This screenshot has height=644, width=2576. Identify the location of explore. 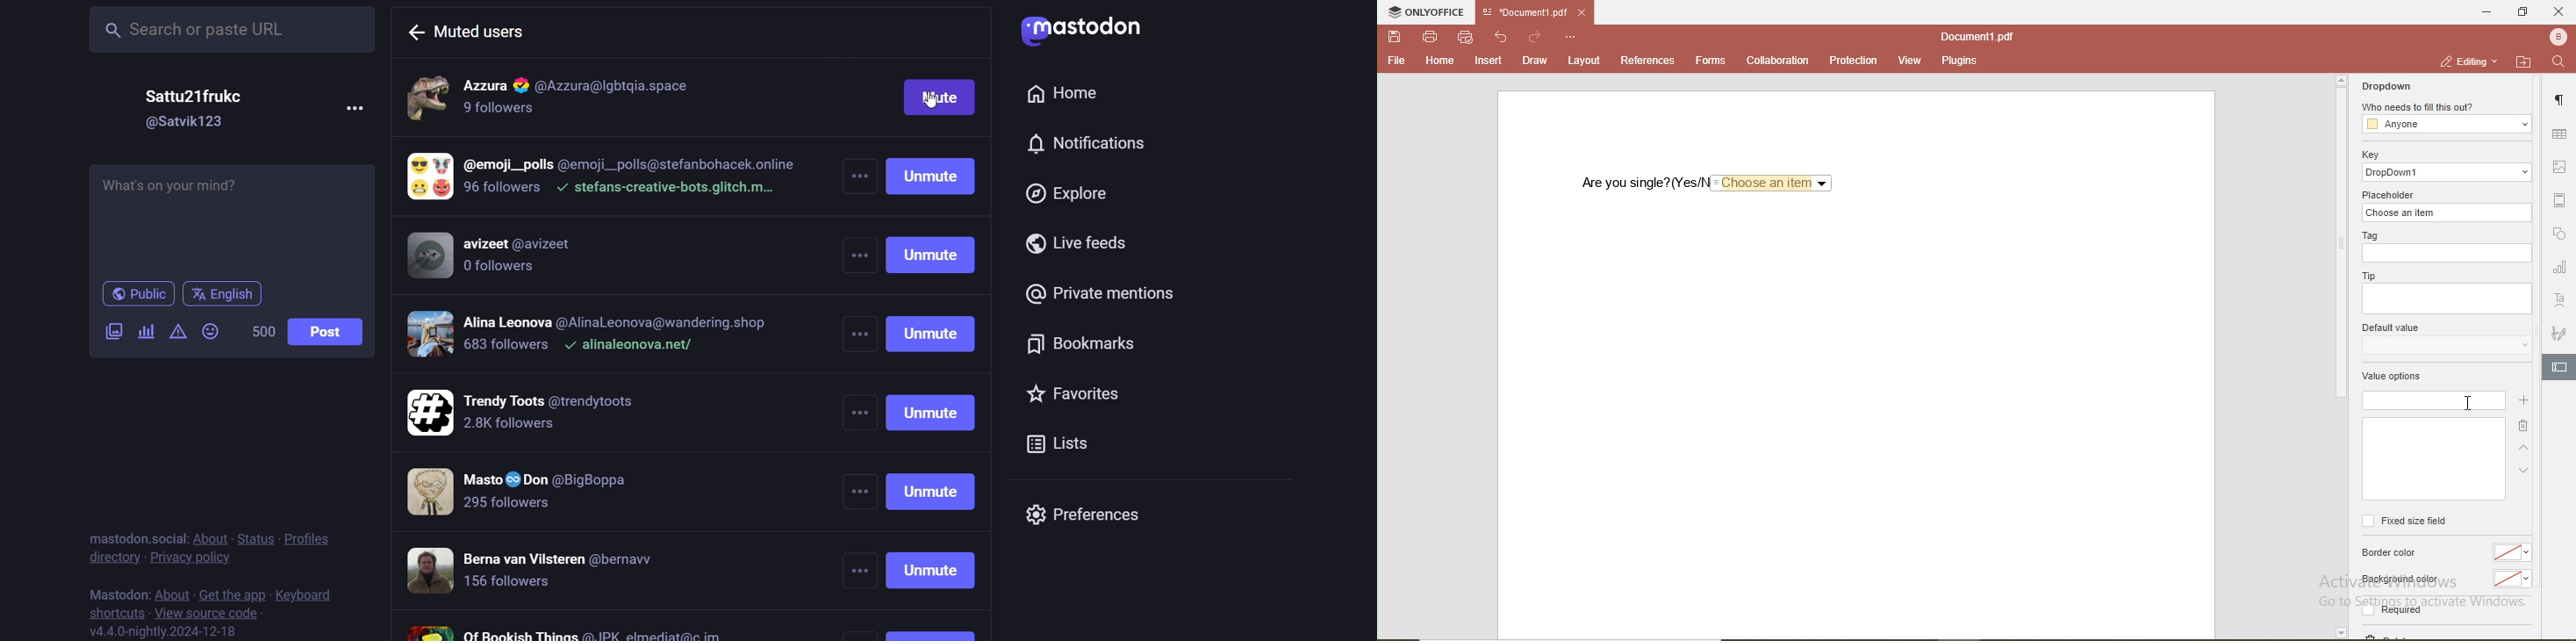
(1068, 194).